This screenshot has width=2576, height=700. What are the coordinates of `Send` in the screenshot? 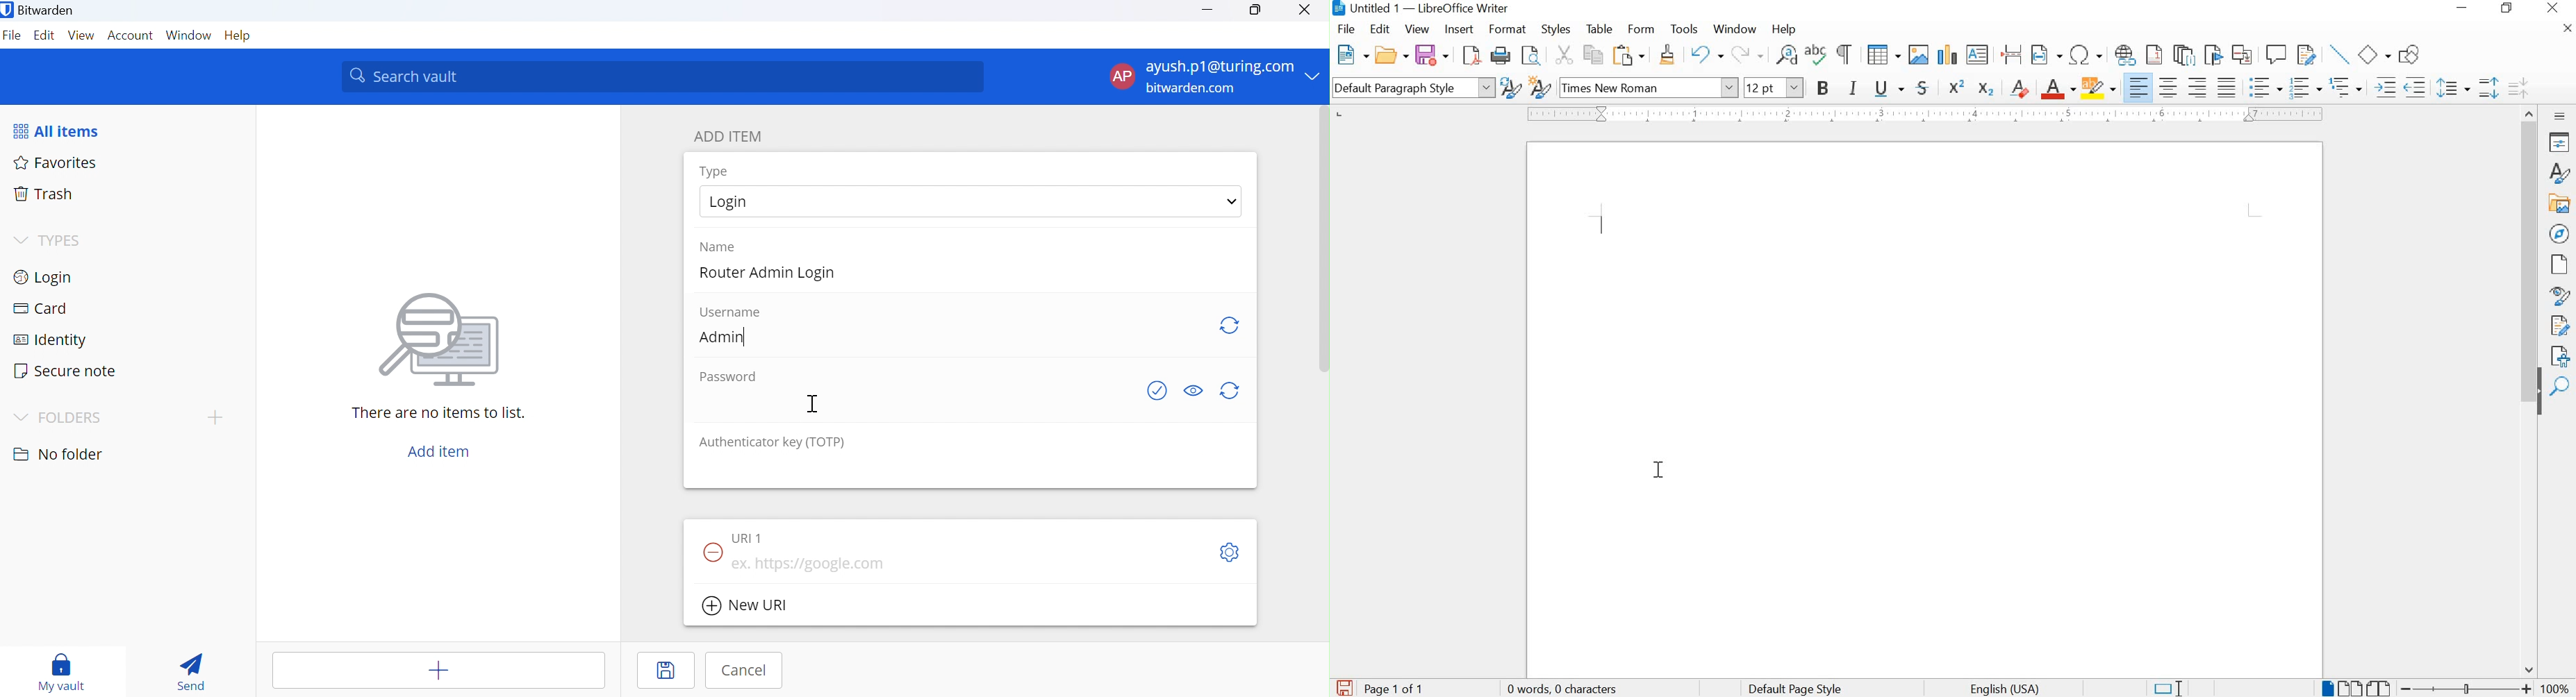 It's located at (192, 672).